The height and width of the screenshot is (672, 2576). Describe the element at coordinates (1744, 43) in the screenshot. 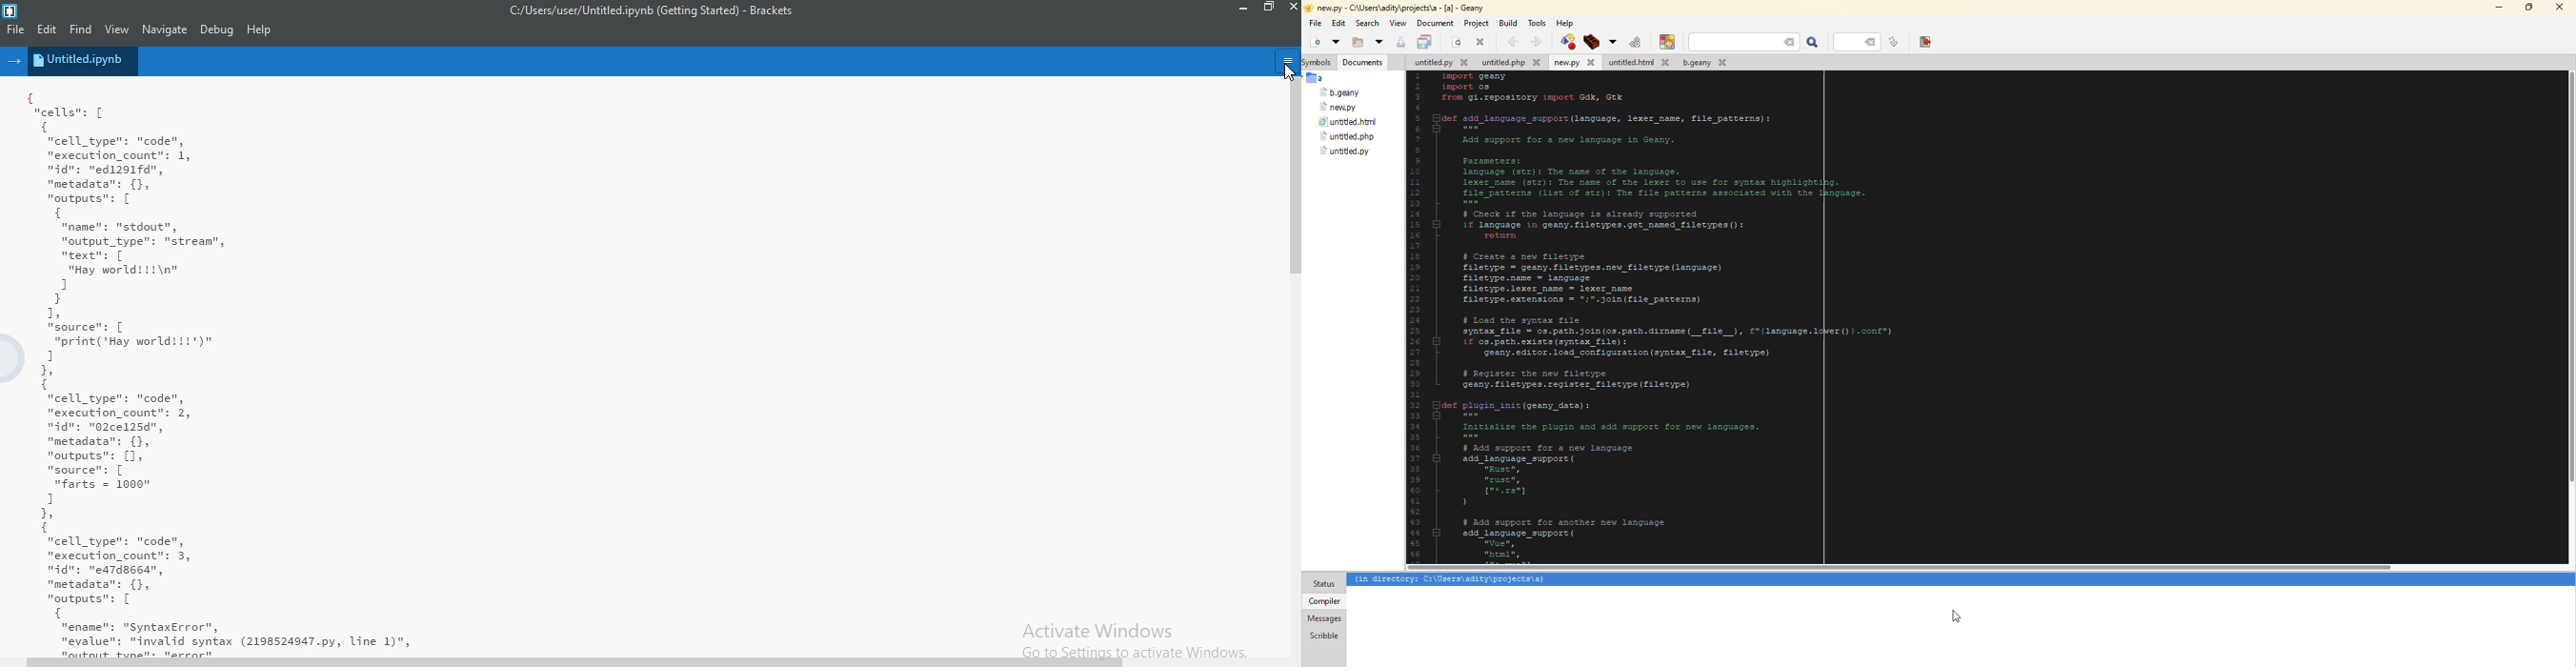

I see `search` at that location.